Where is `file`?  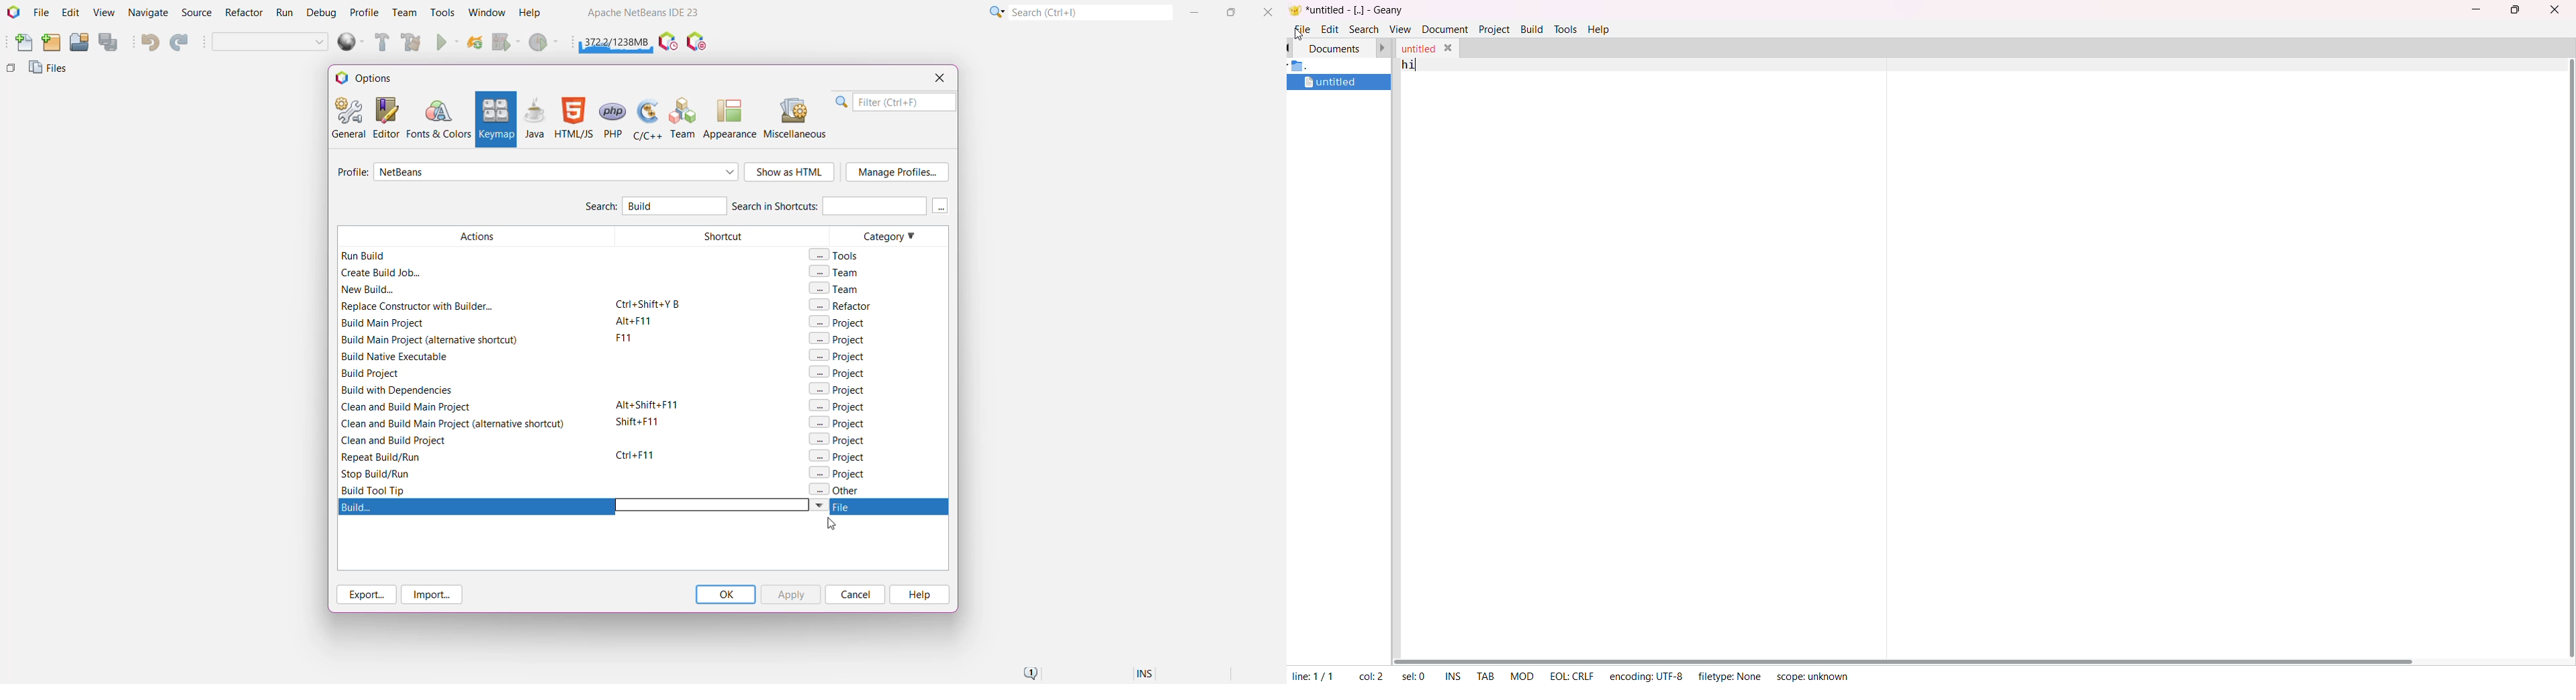
file is located at coordinates (1303, 29).